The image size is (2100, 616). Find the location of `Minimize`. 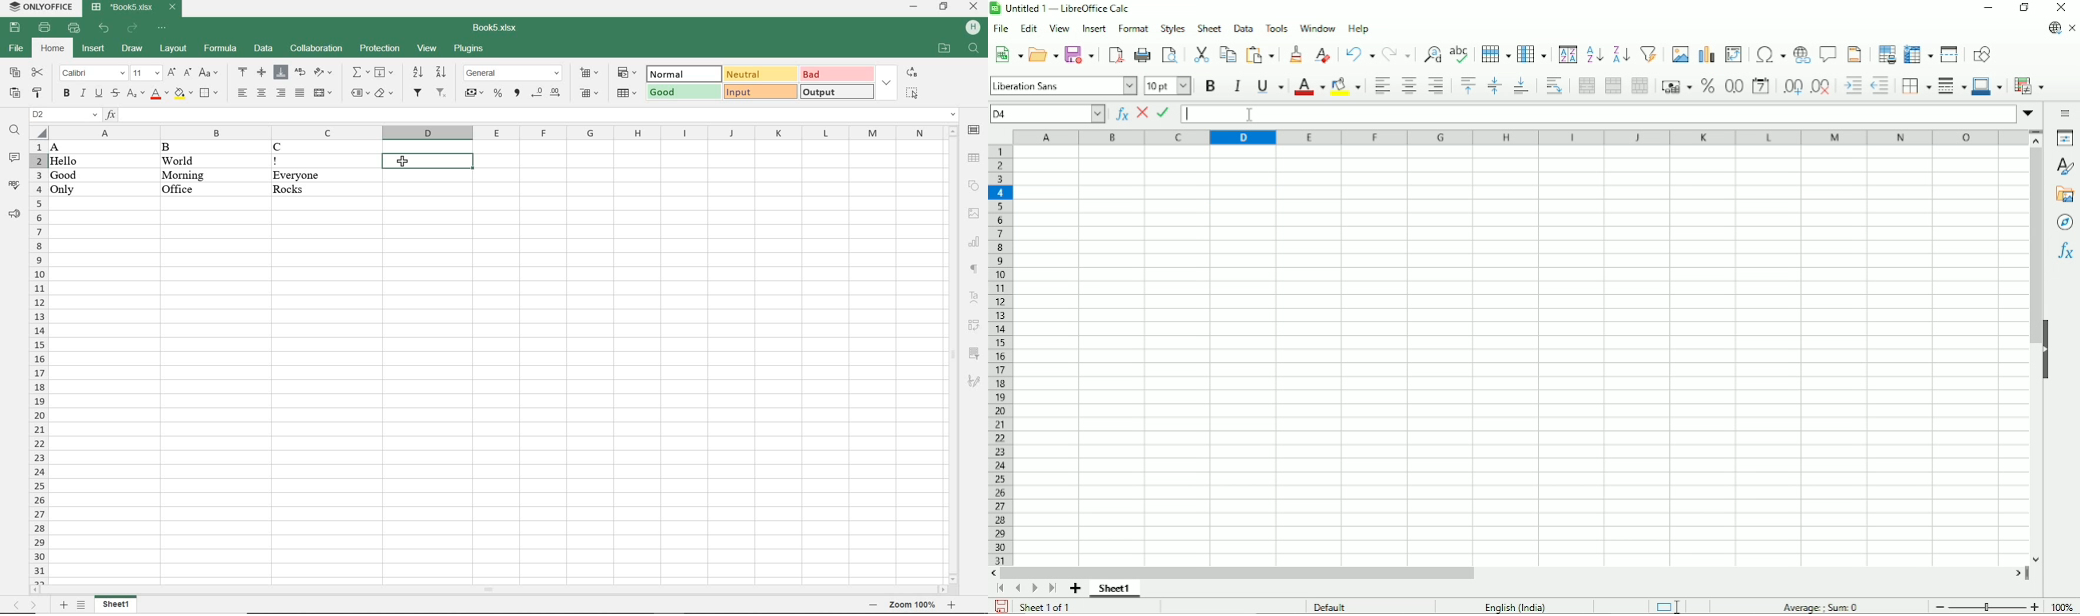

Minimize is located at coordinates (1989, 8).